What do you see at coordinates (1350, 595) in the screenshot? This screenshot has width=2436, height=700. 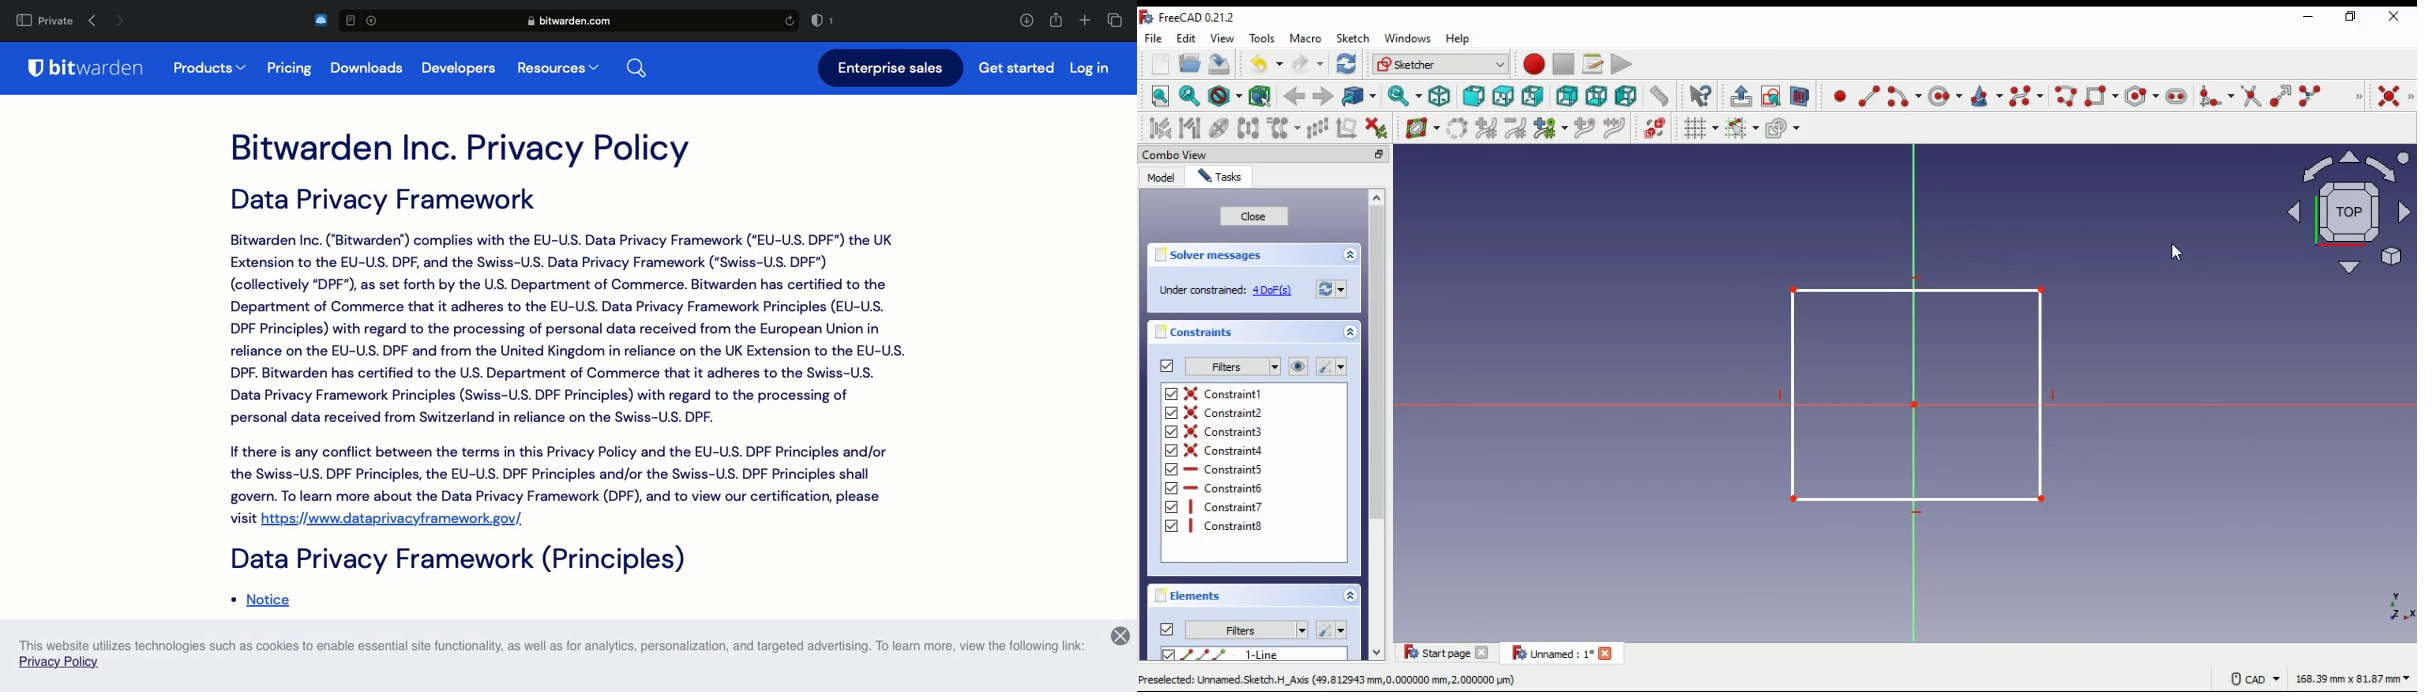 I see `expand/collapse` at bounding box center [1350, 595].